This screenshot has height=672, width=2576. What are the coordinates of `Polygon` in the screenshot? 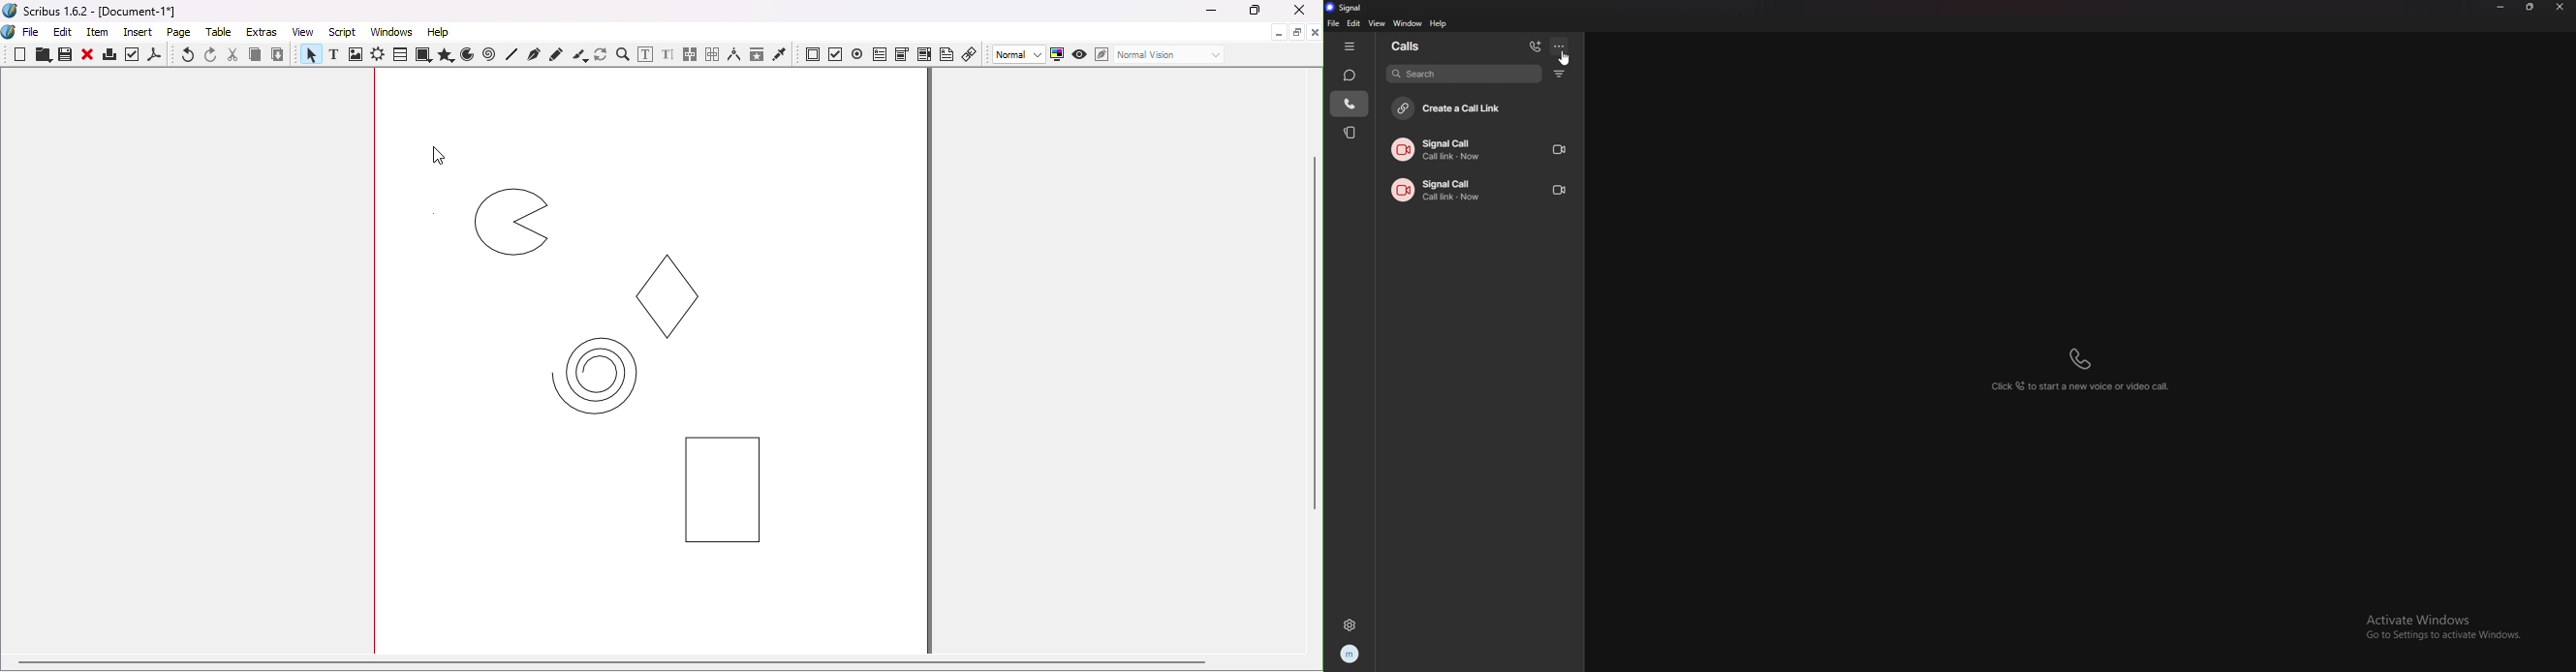 It's located at (444, 55).